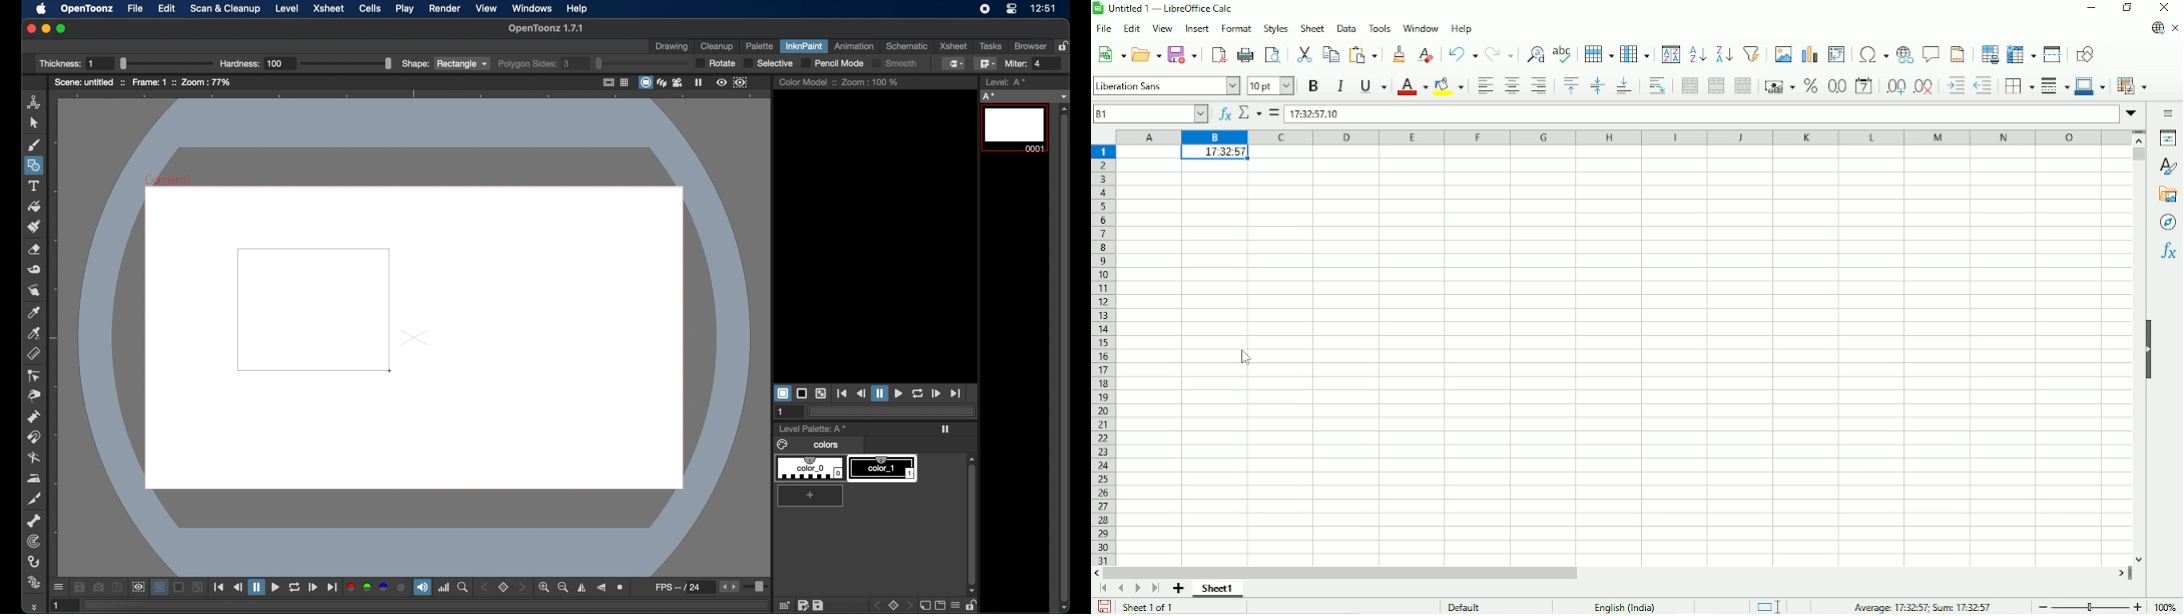 This screenshot has width=2184, height=616. Describe the element at coordinates (256, 587) in the screenshot. I see `pause button` at that location.